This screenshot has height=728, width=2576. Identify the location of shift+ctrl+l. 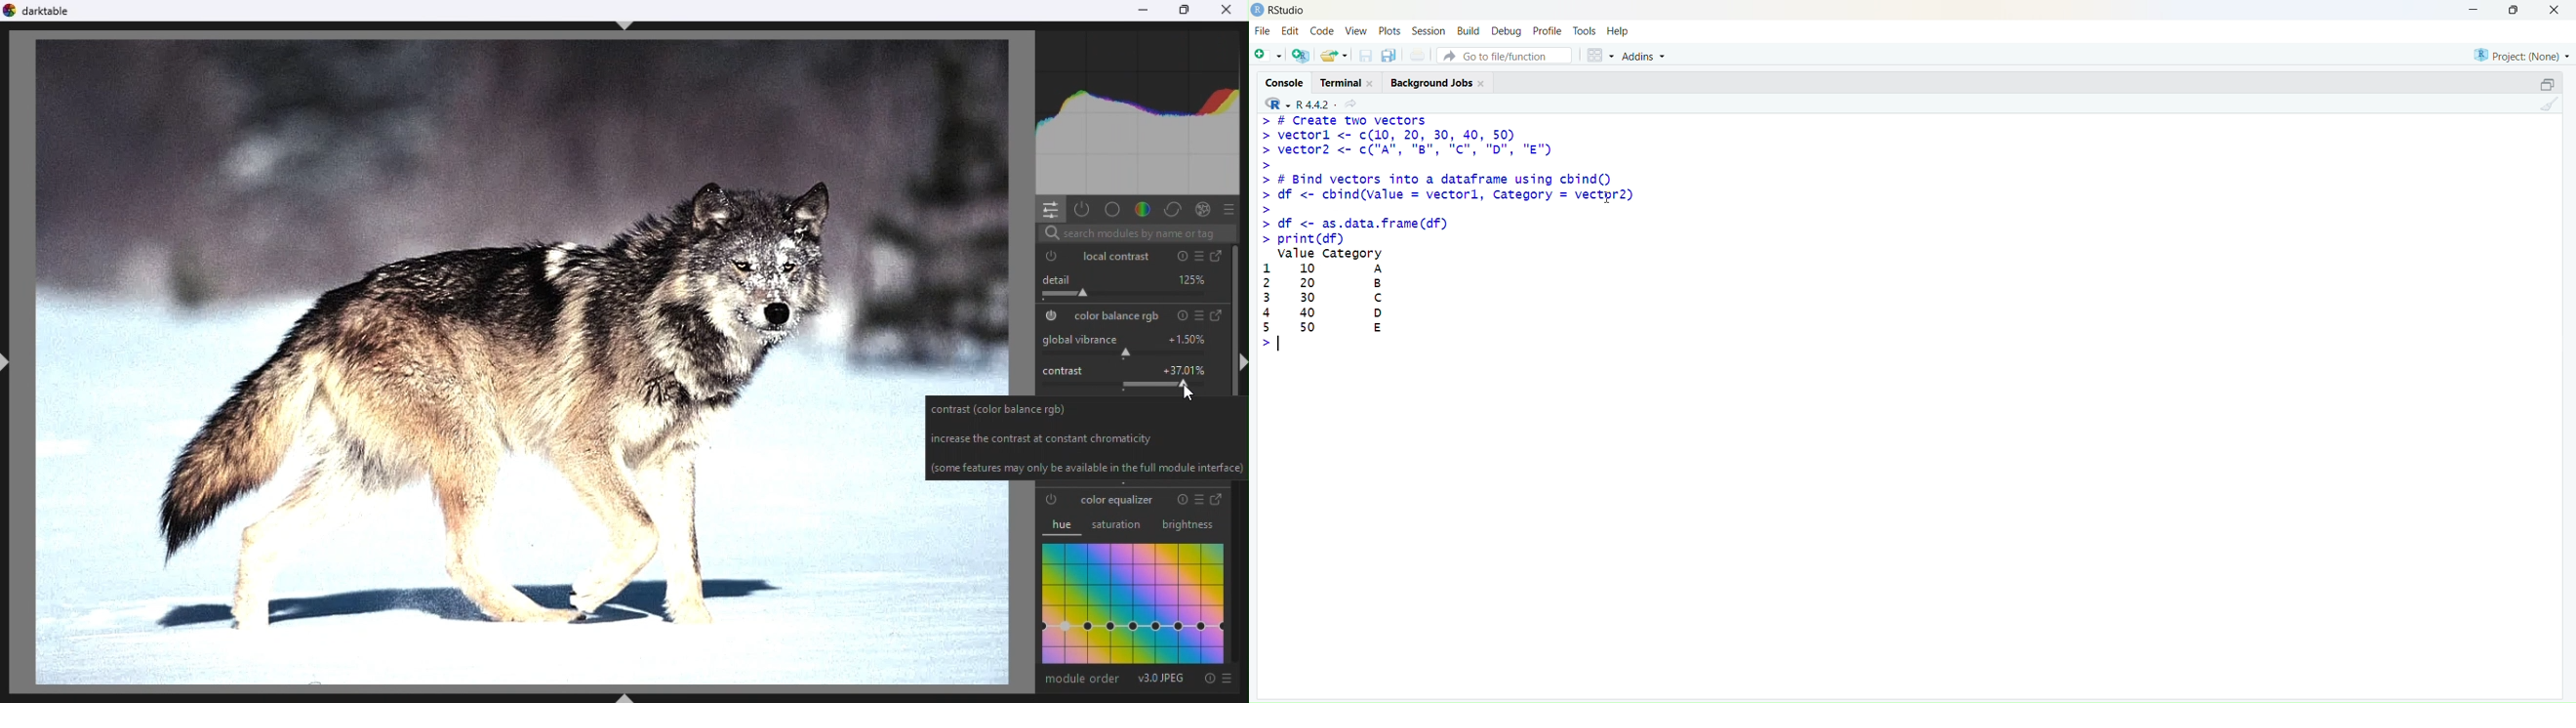
(11, 359).